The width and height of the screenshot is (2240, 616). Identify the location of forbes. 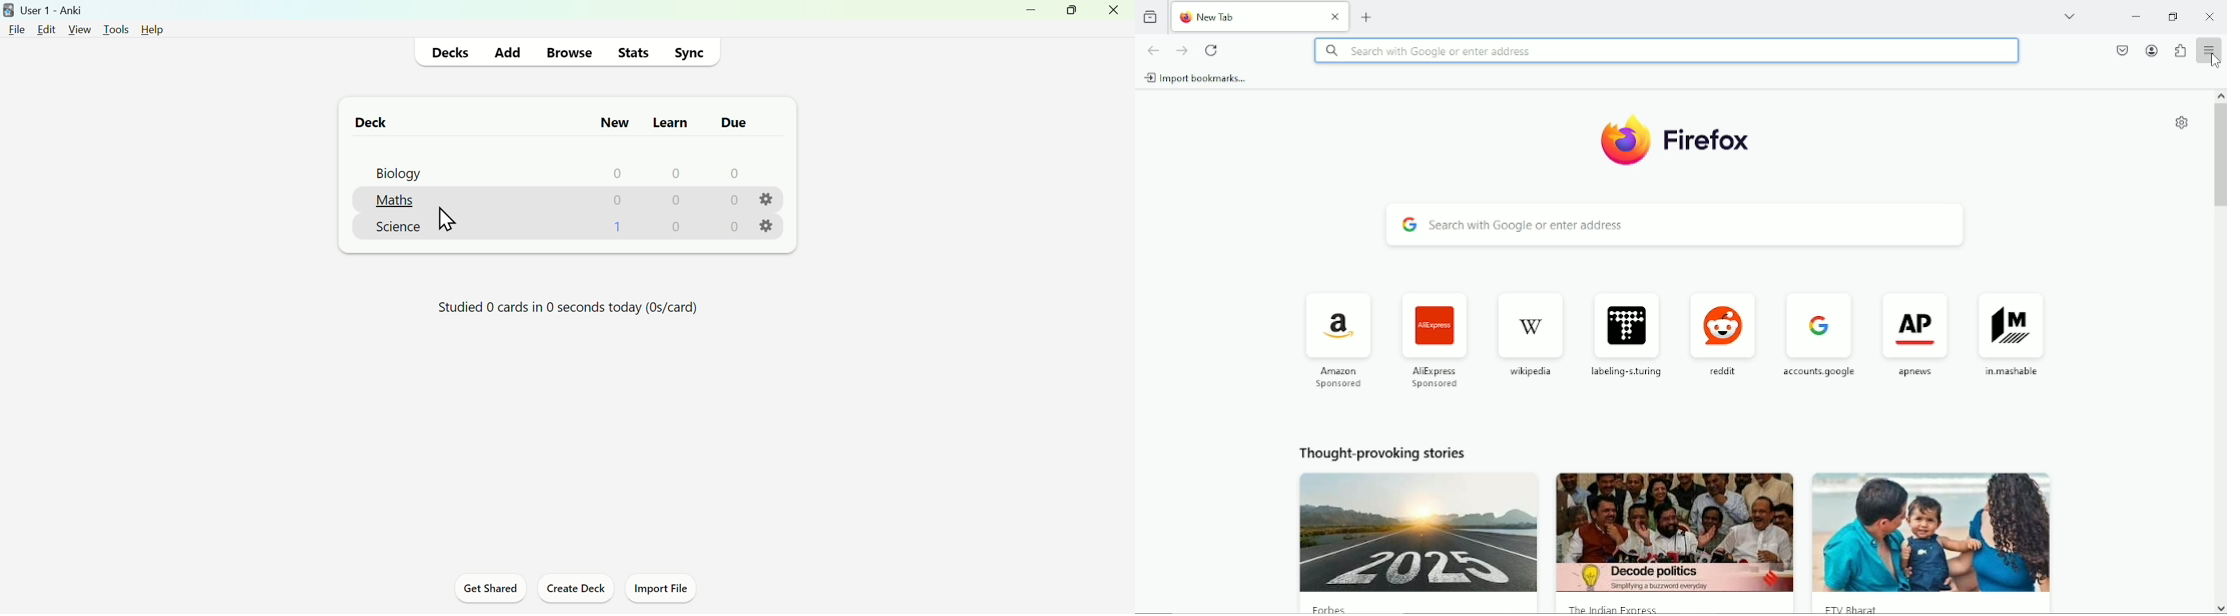
(1338, 608).